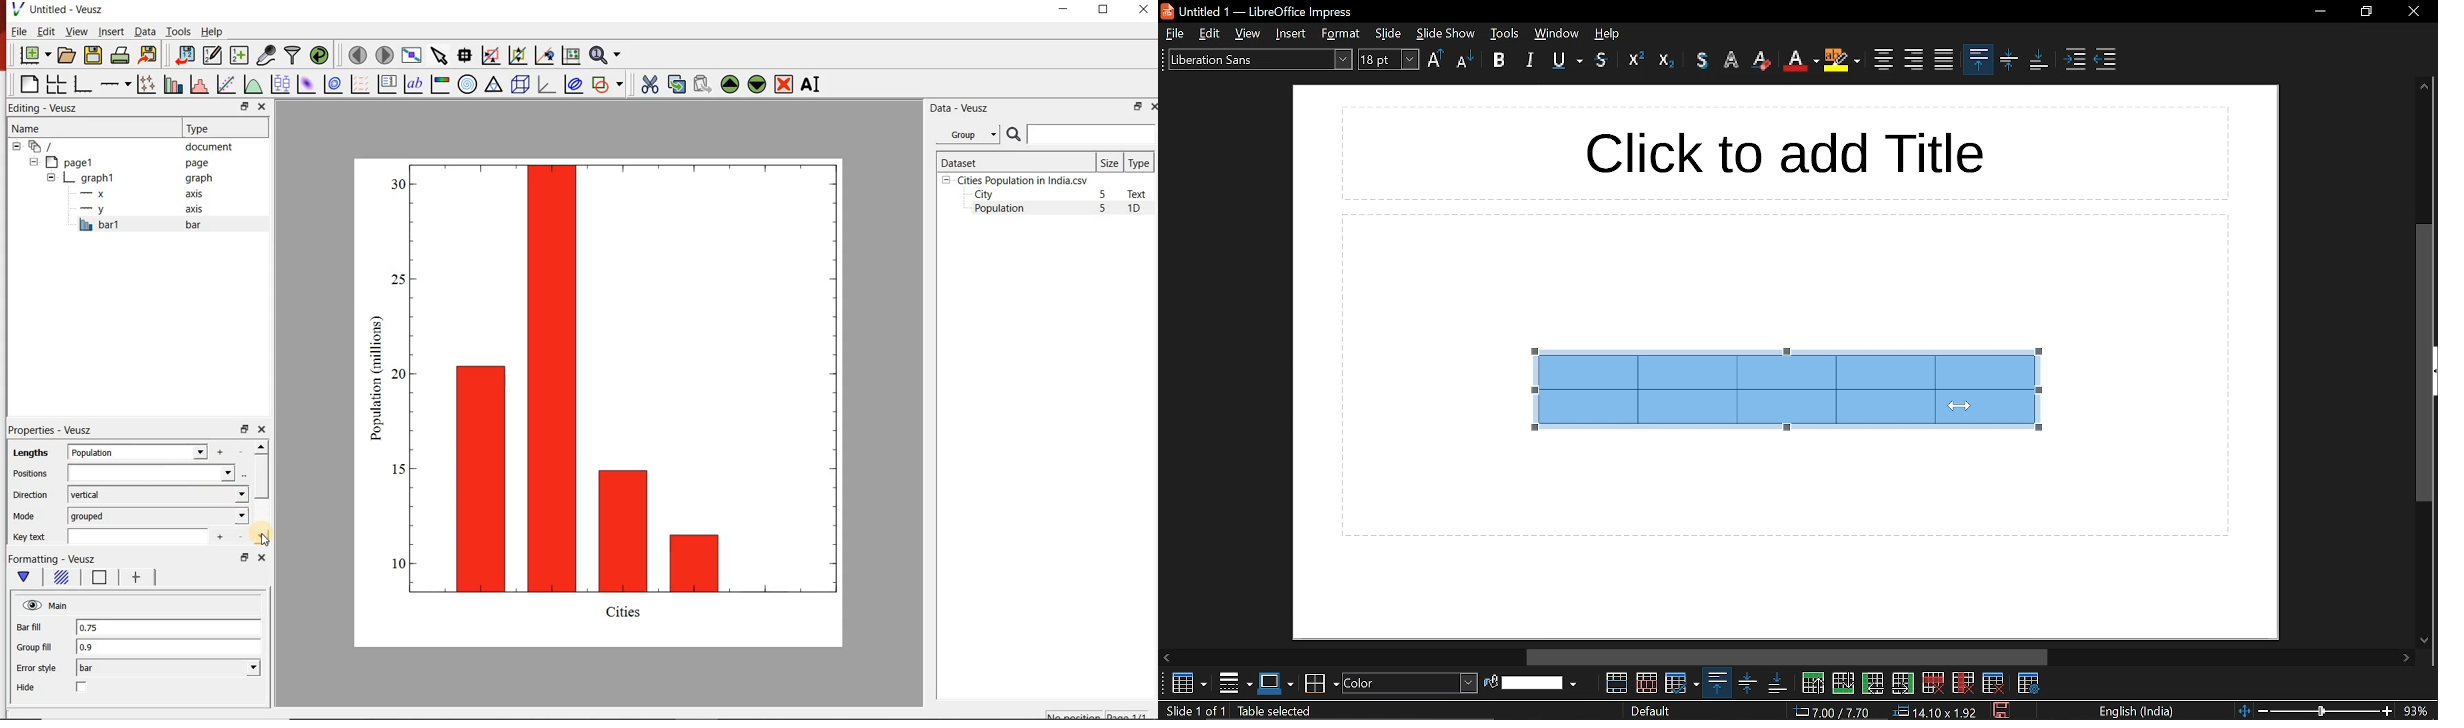  Describe the element at coordinates (1882, 57) in the screenshot. I see `center` at that location.